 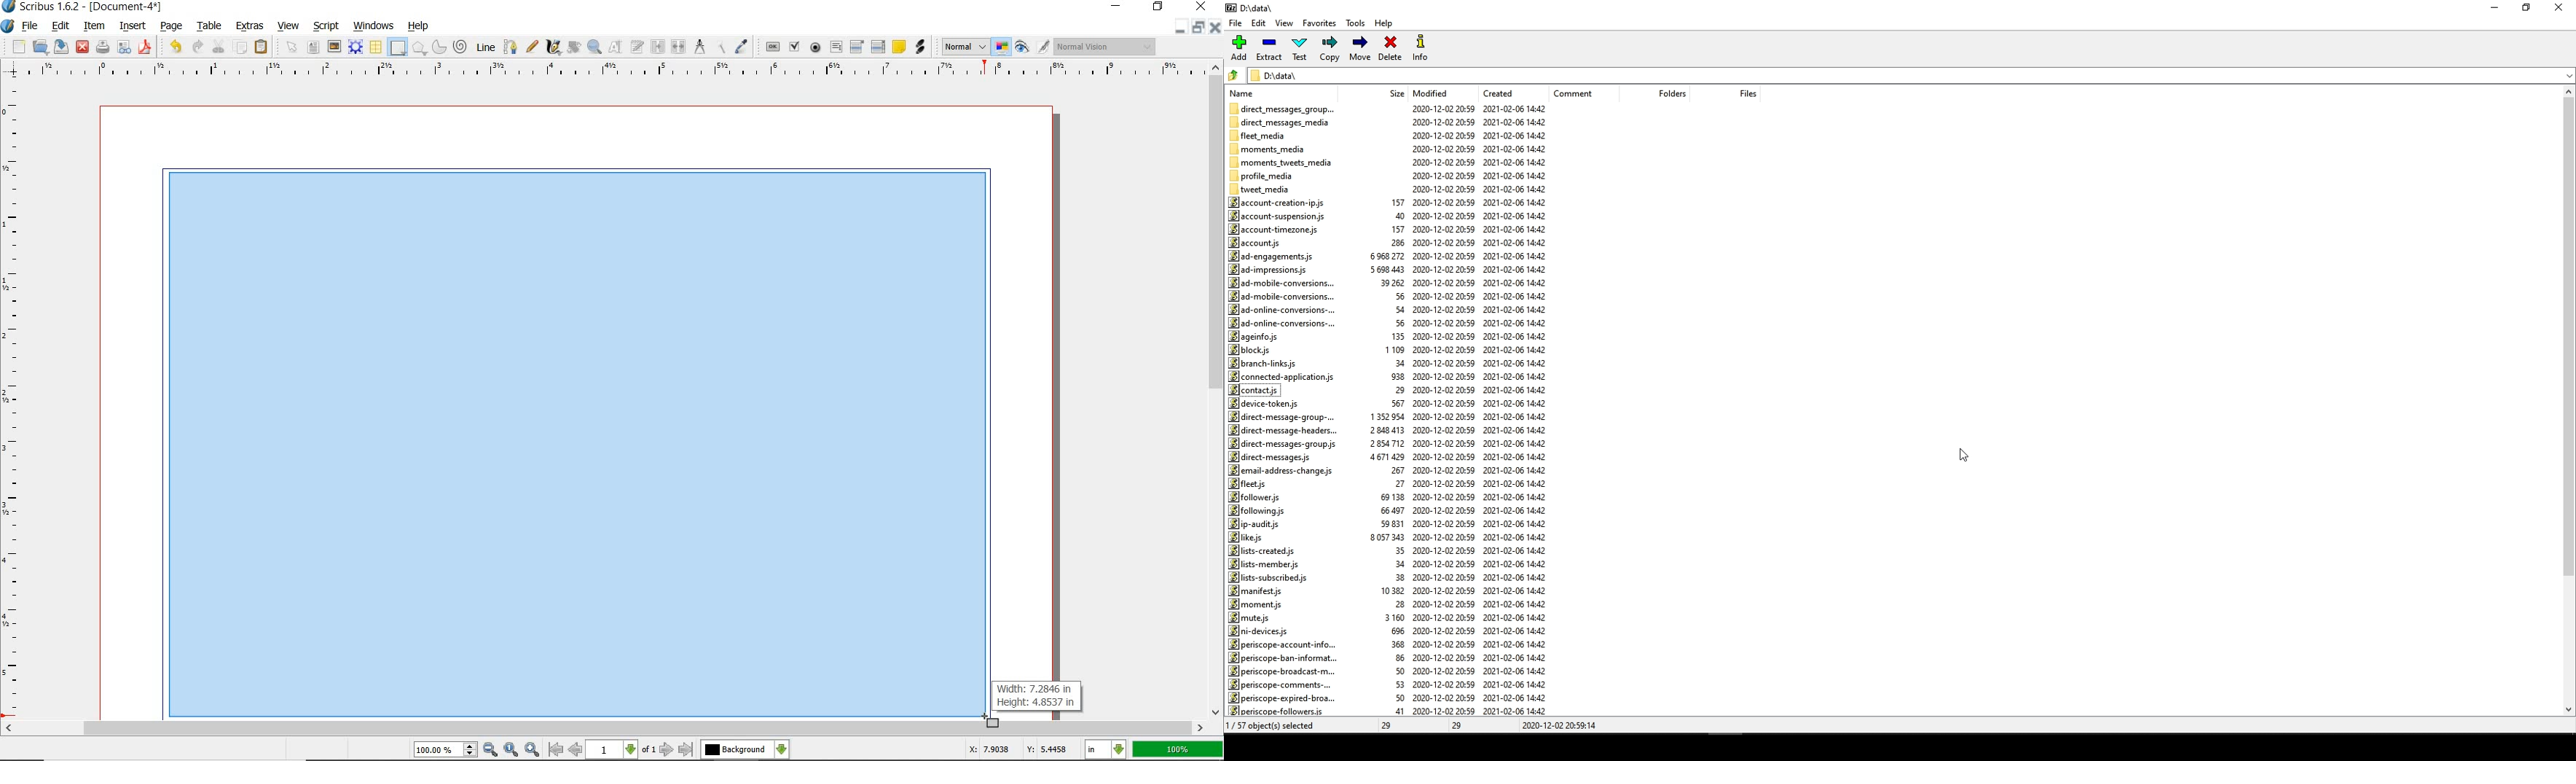 I want to click on of 1, so click(x=650, y=750).